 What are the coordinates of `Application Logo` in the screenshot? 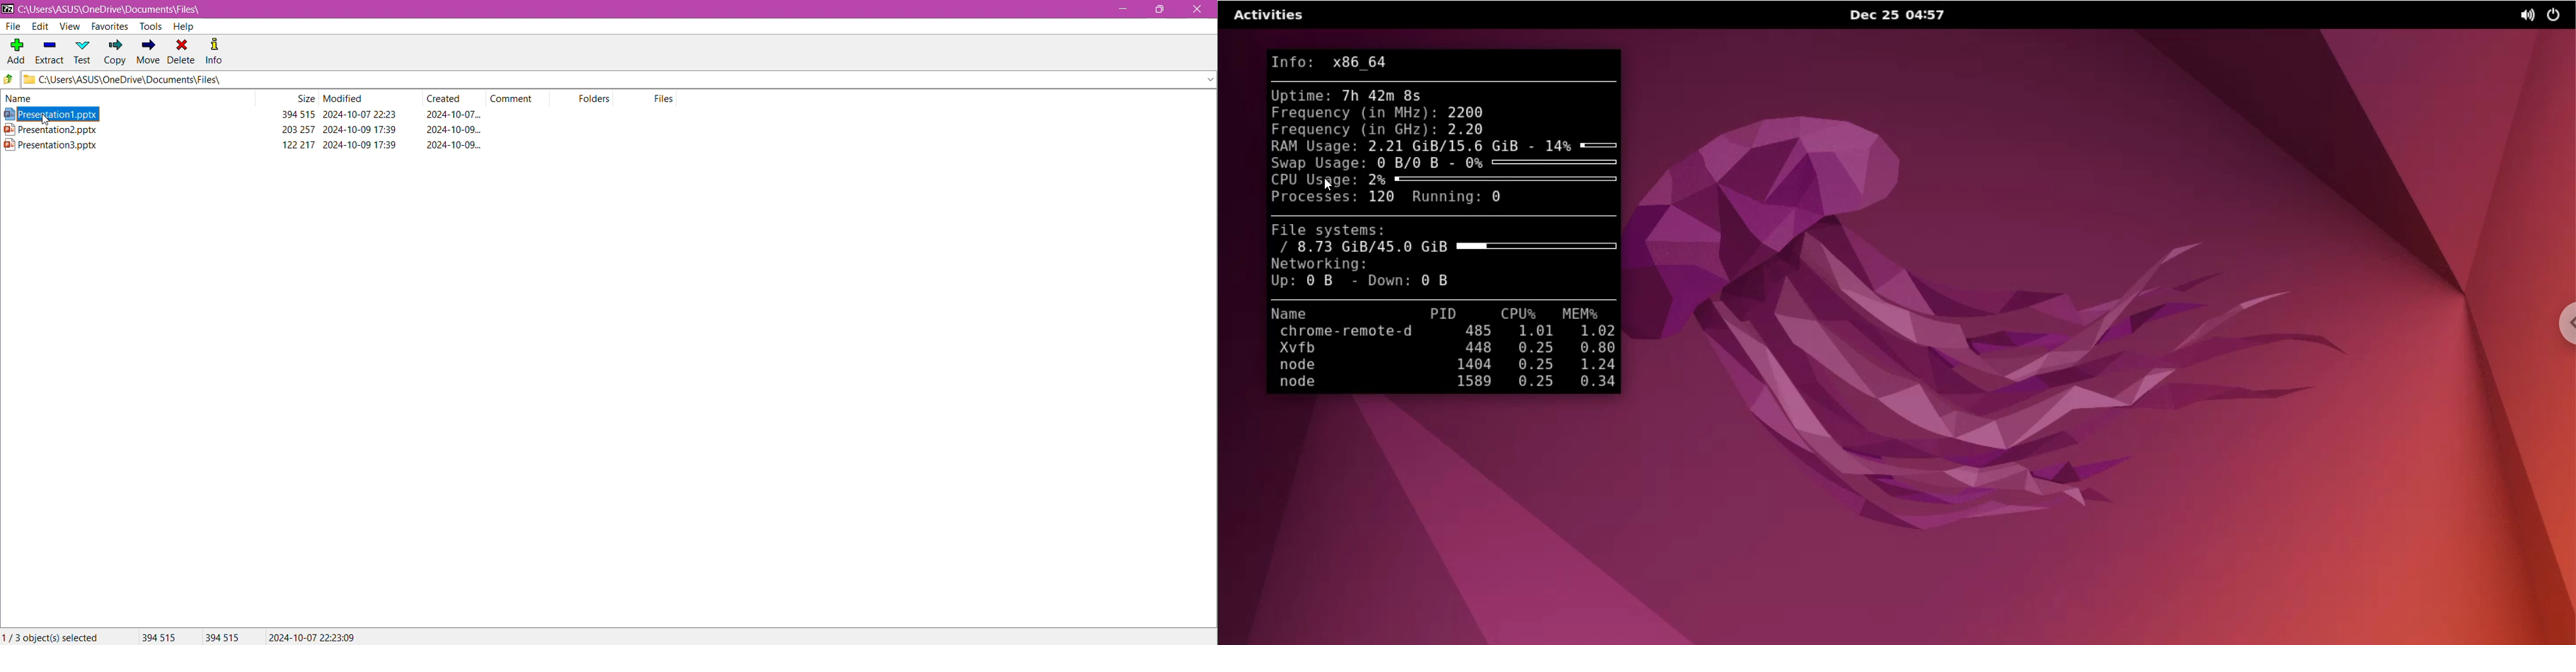 It's located at (8, 8).